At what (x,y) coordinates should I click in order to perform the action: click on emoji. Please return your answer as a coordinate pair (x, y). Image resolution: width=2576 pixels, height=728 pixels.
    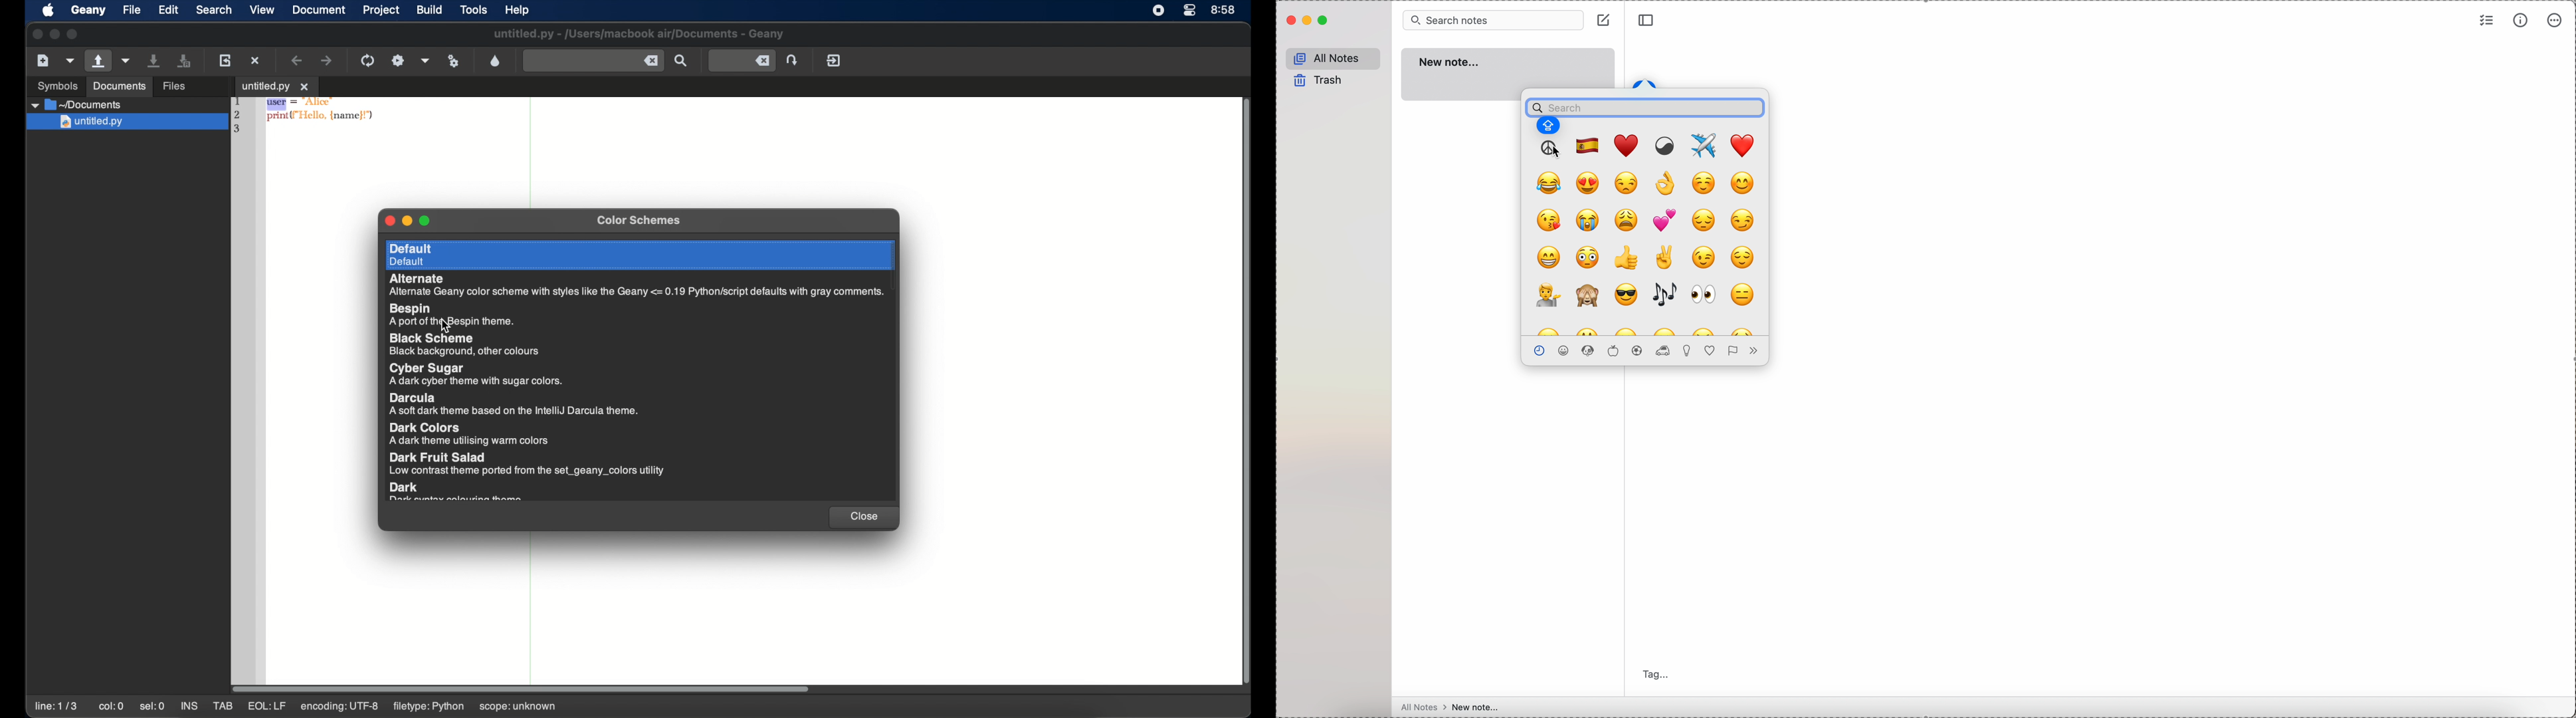
    Looking at the image, I should click on (1628, 146).